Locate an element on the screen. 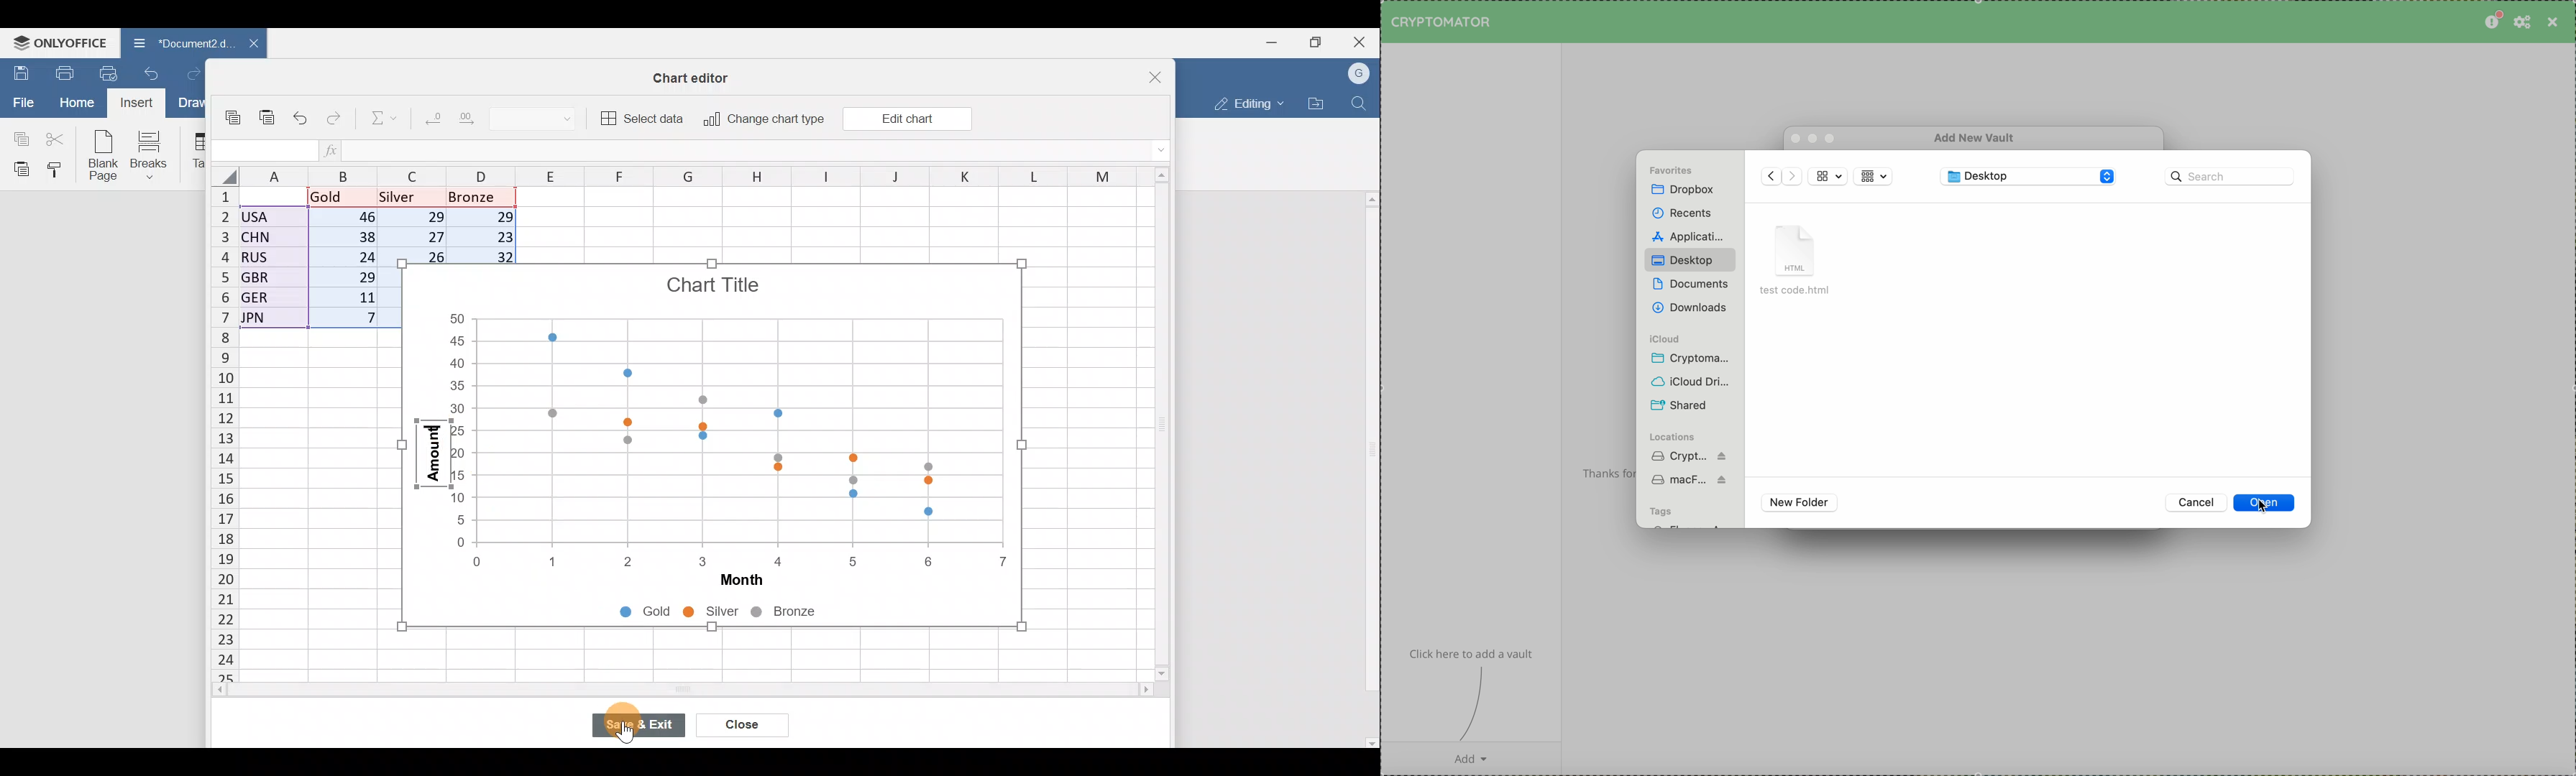  Amount is located at coordinates (428, 457).